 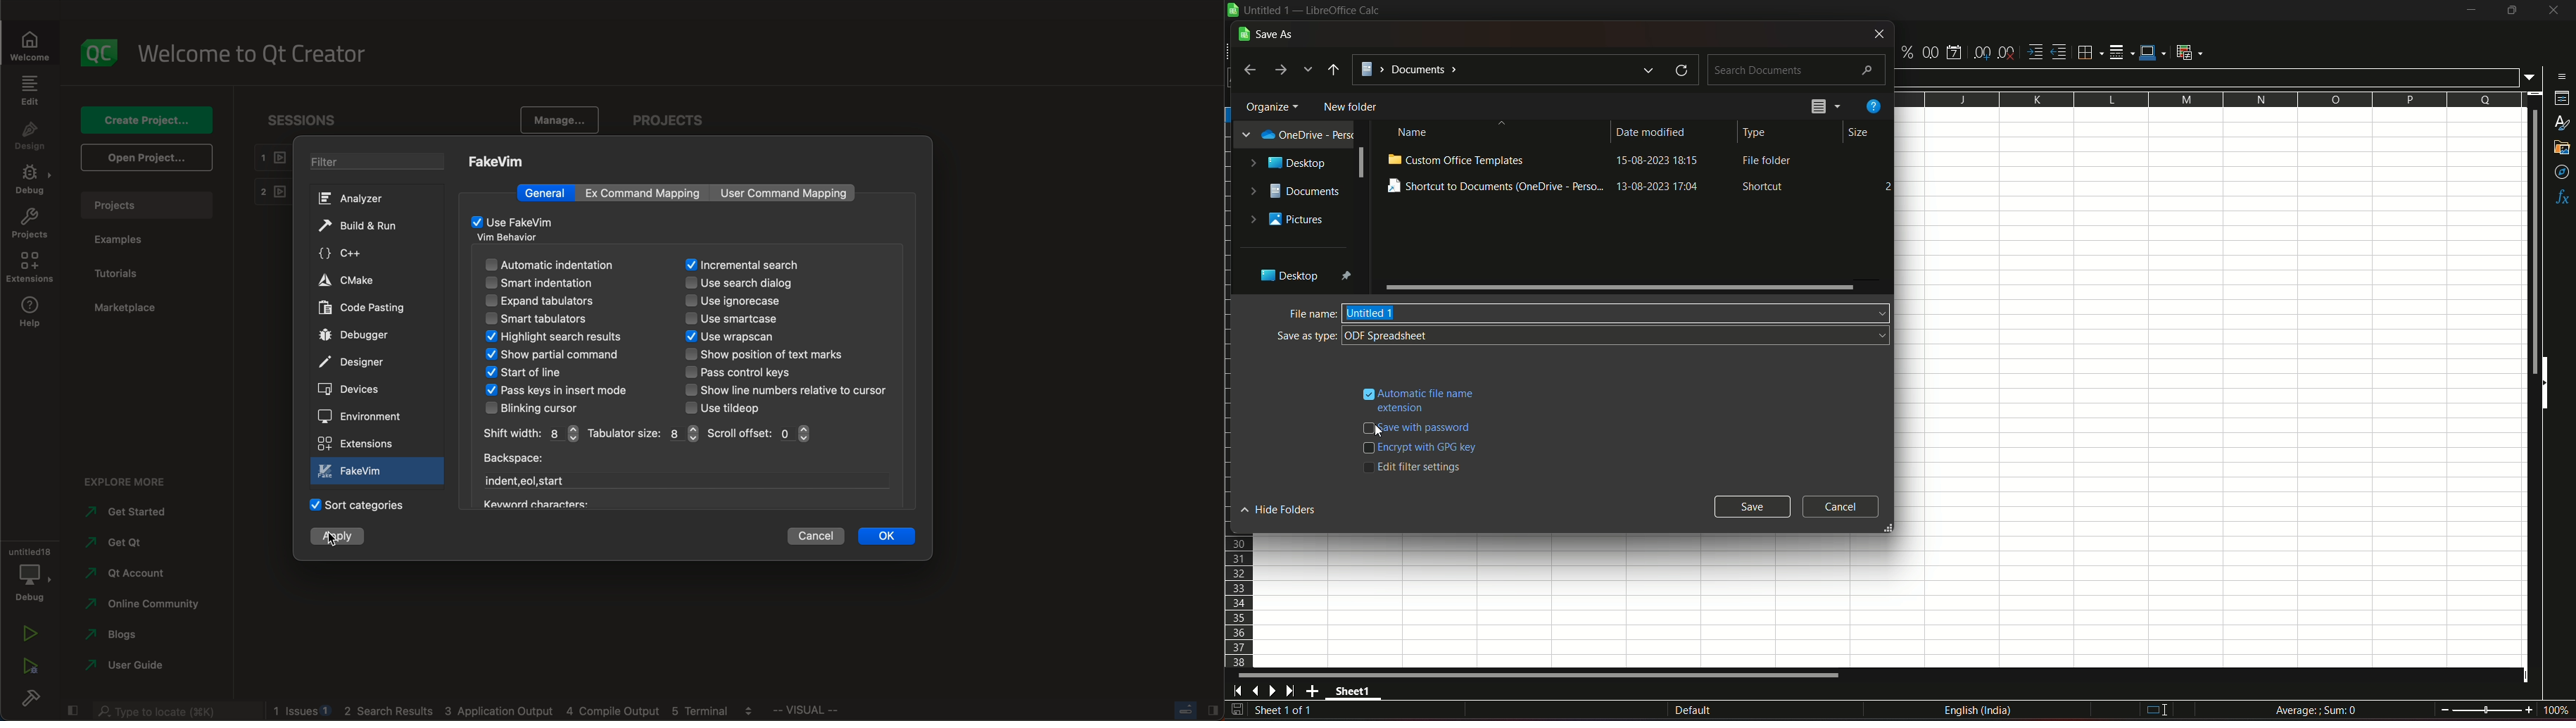 What do you see at coordinates (1334, 70) in the screenshot?
I see `directory path` at bounding box center [1334, 70].